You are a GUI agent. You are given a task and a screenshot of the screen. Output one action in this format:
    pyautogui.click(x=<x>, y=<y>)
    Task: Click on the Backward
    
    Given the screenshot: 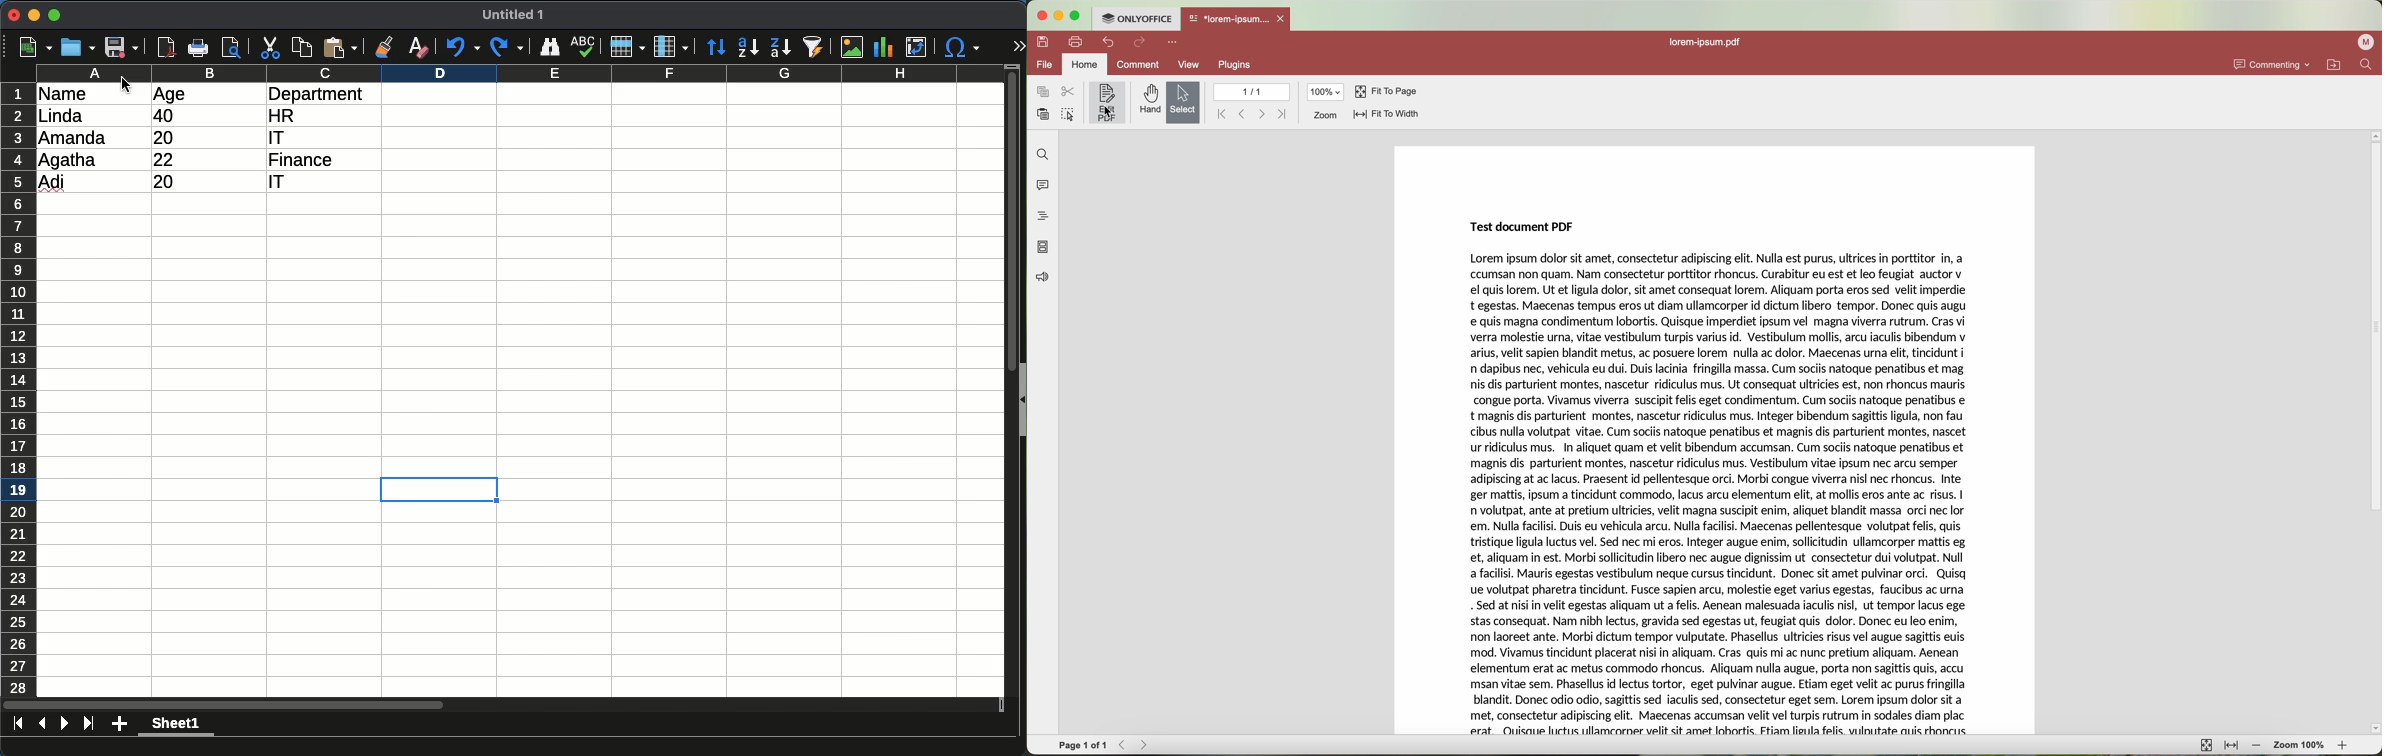 What is the action you would take?
    pyautogui.click(x=1124, y=745)
    